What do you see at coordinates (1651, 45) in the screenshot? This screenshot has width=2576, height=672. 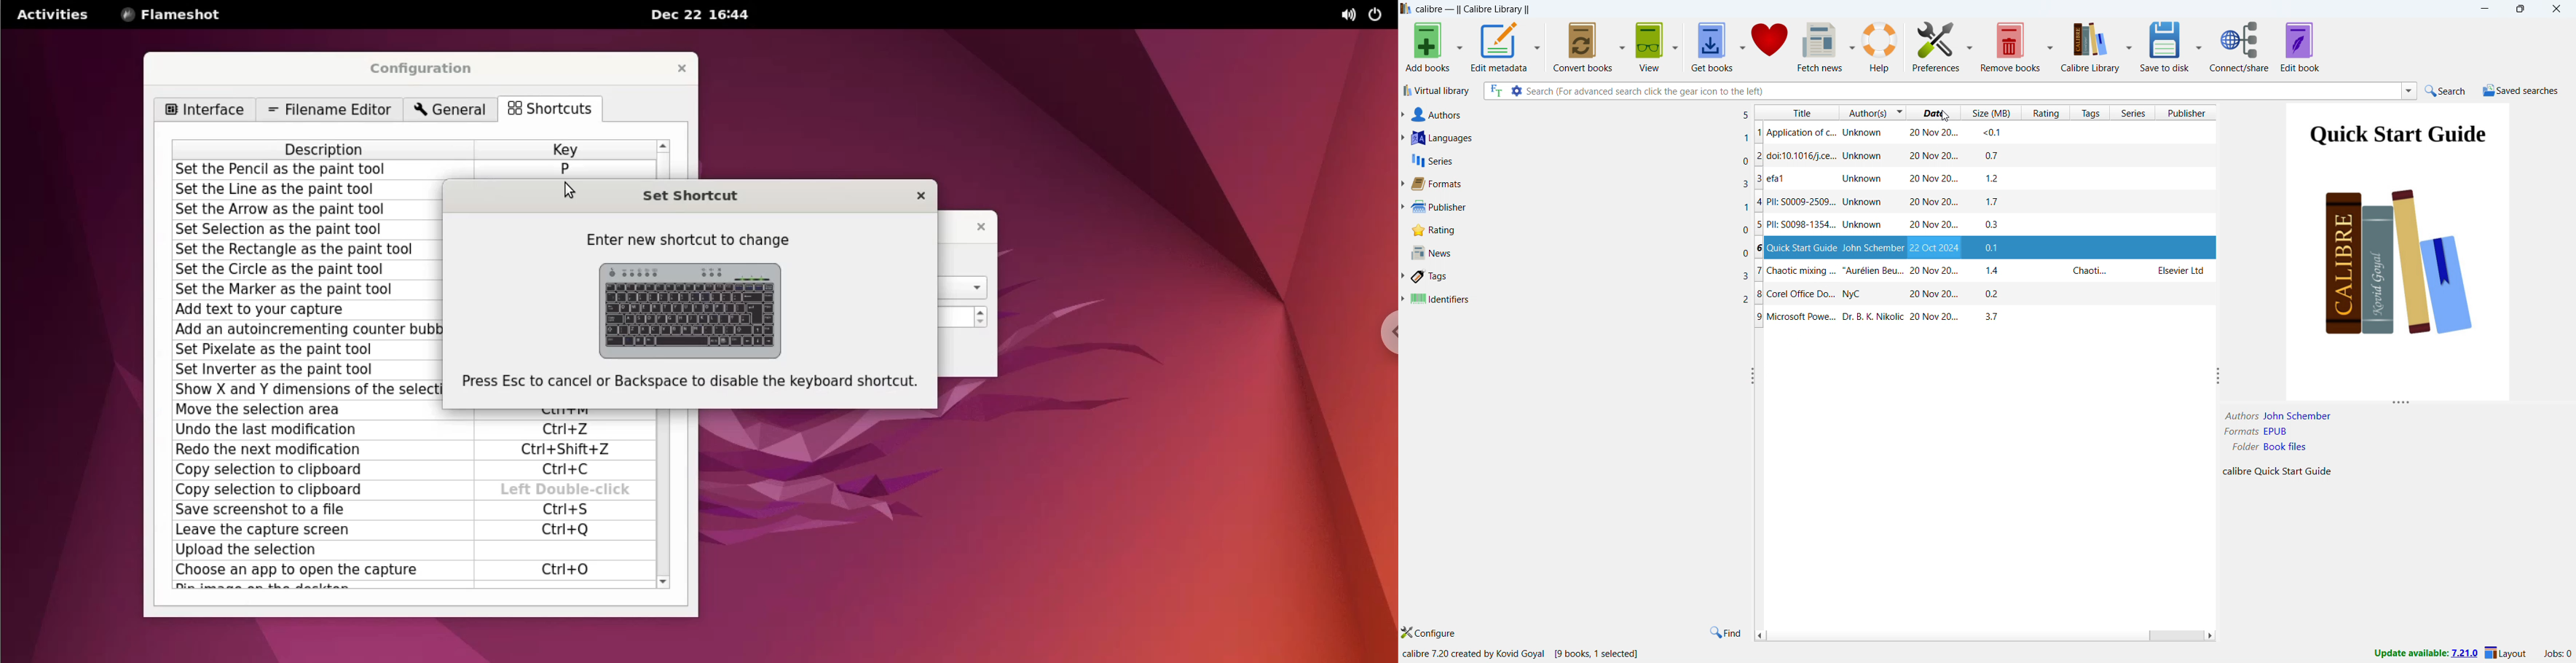 I see `view` at bounding box center [1651, 45].